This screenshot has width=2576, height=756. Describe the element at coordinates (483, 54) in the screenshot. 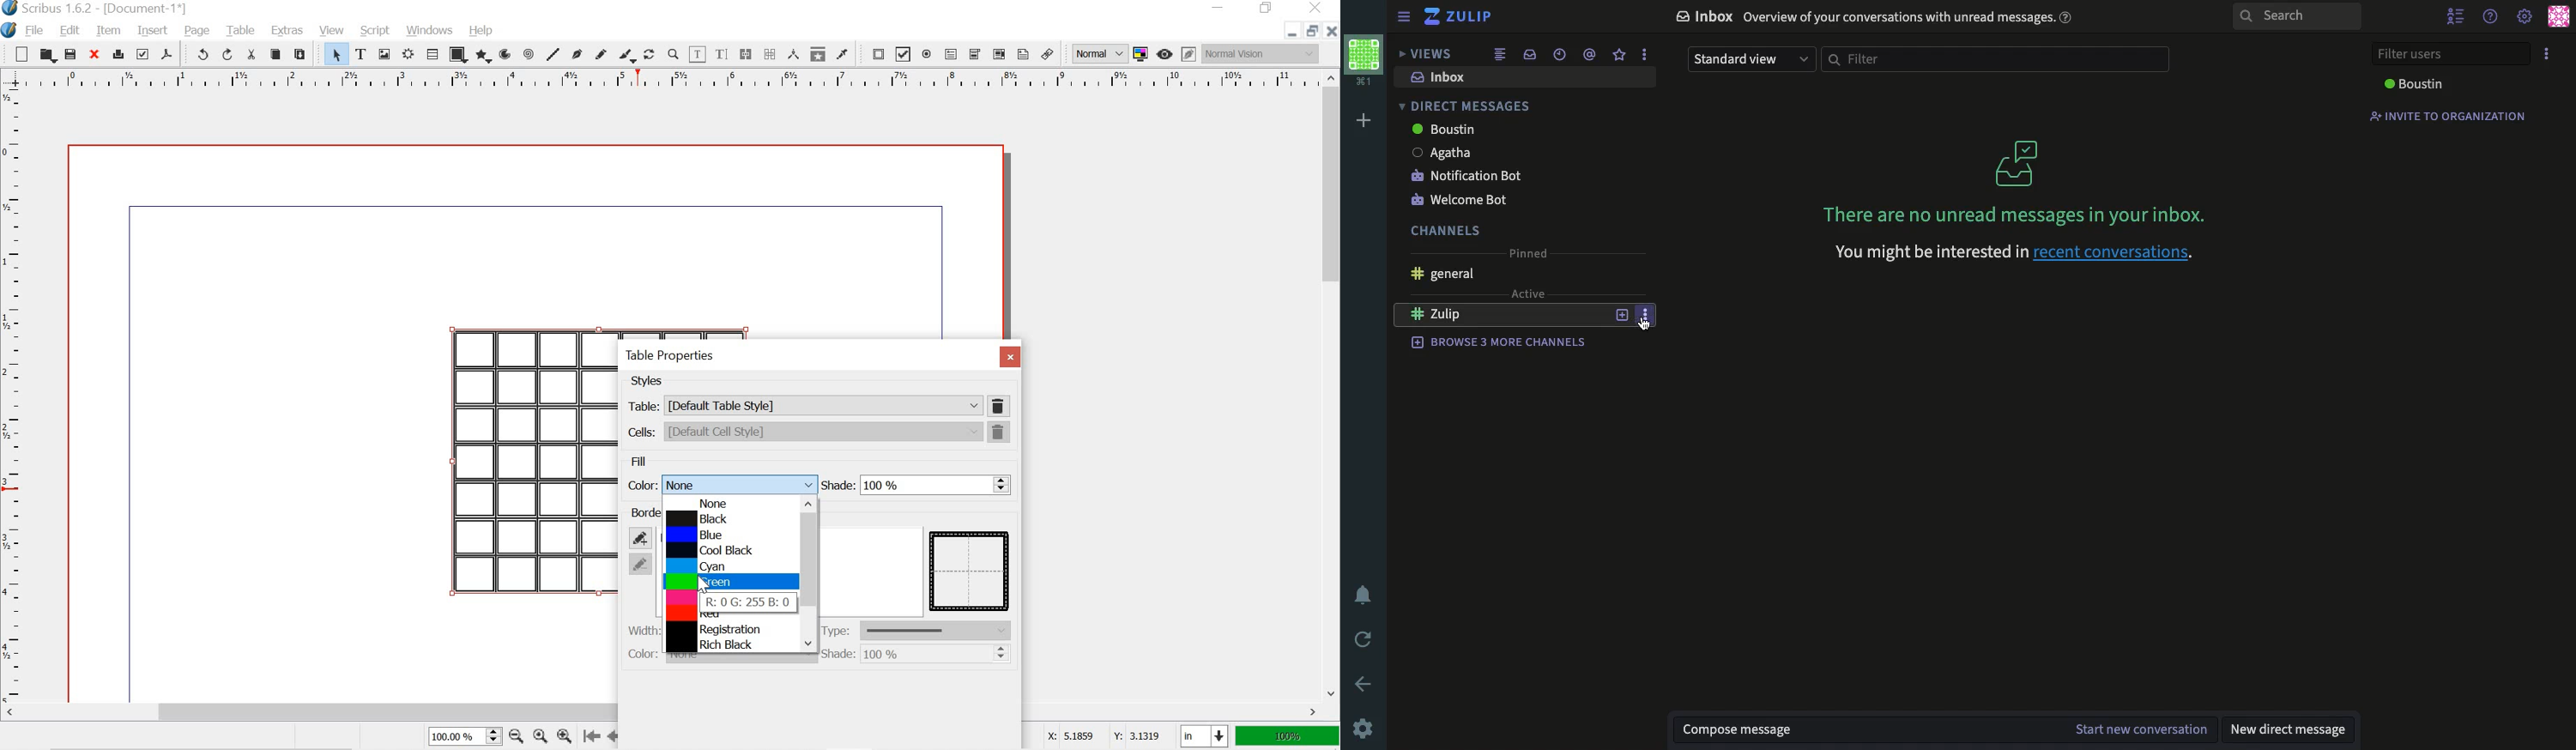

I see `polygon` at that location.